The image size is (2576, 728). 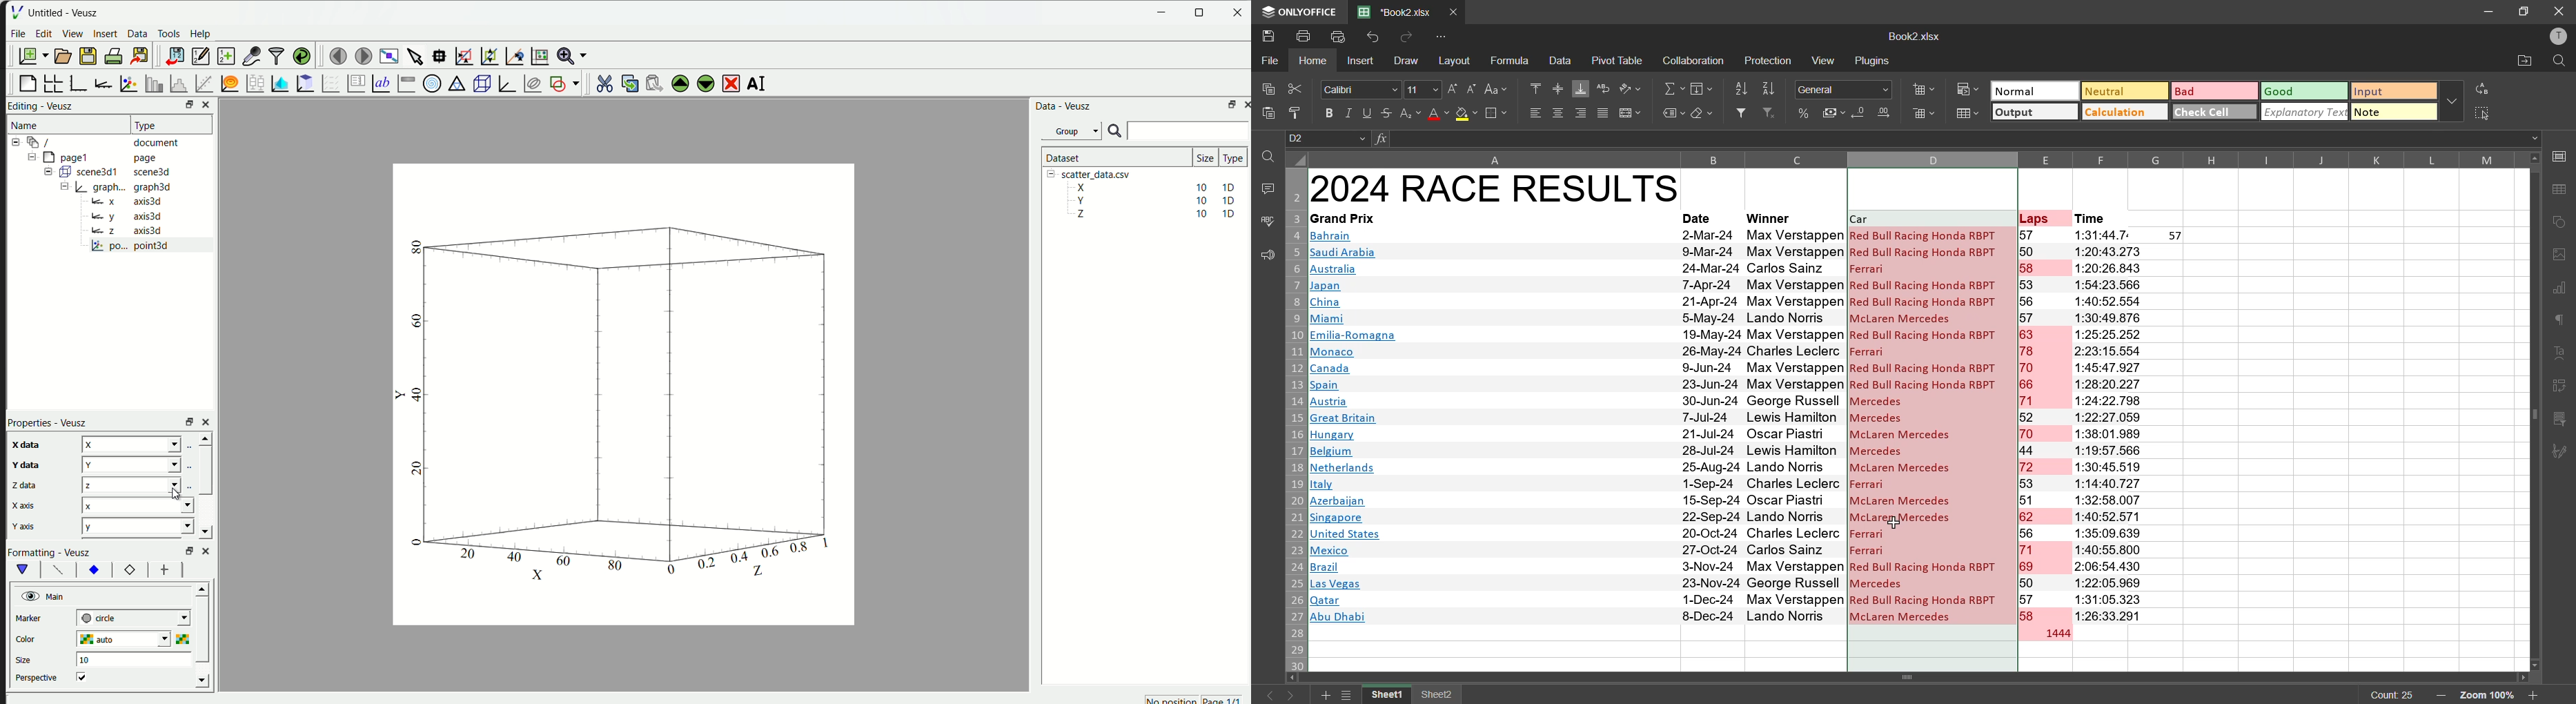 I want to click on auto, so click(x=136, y=640).